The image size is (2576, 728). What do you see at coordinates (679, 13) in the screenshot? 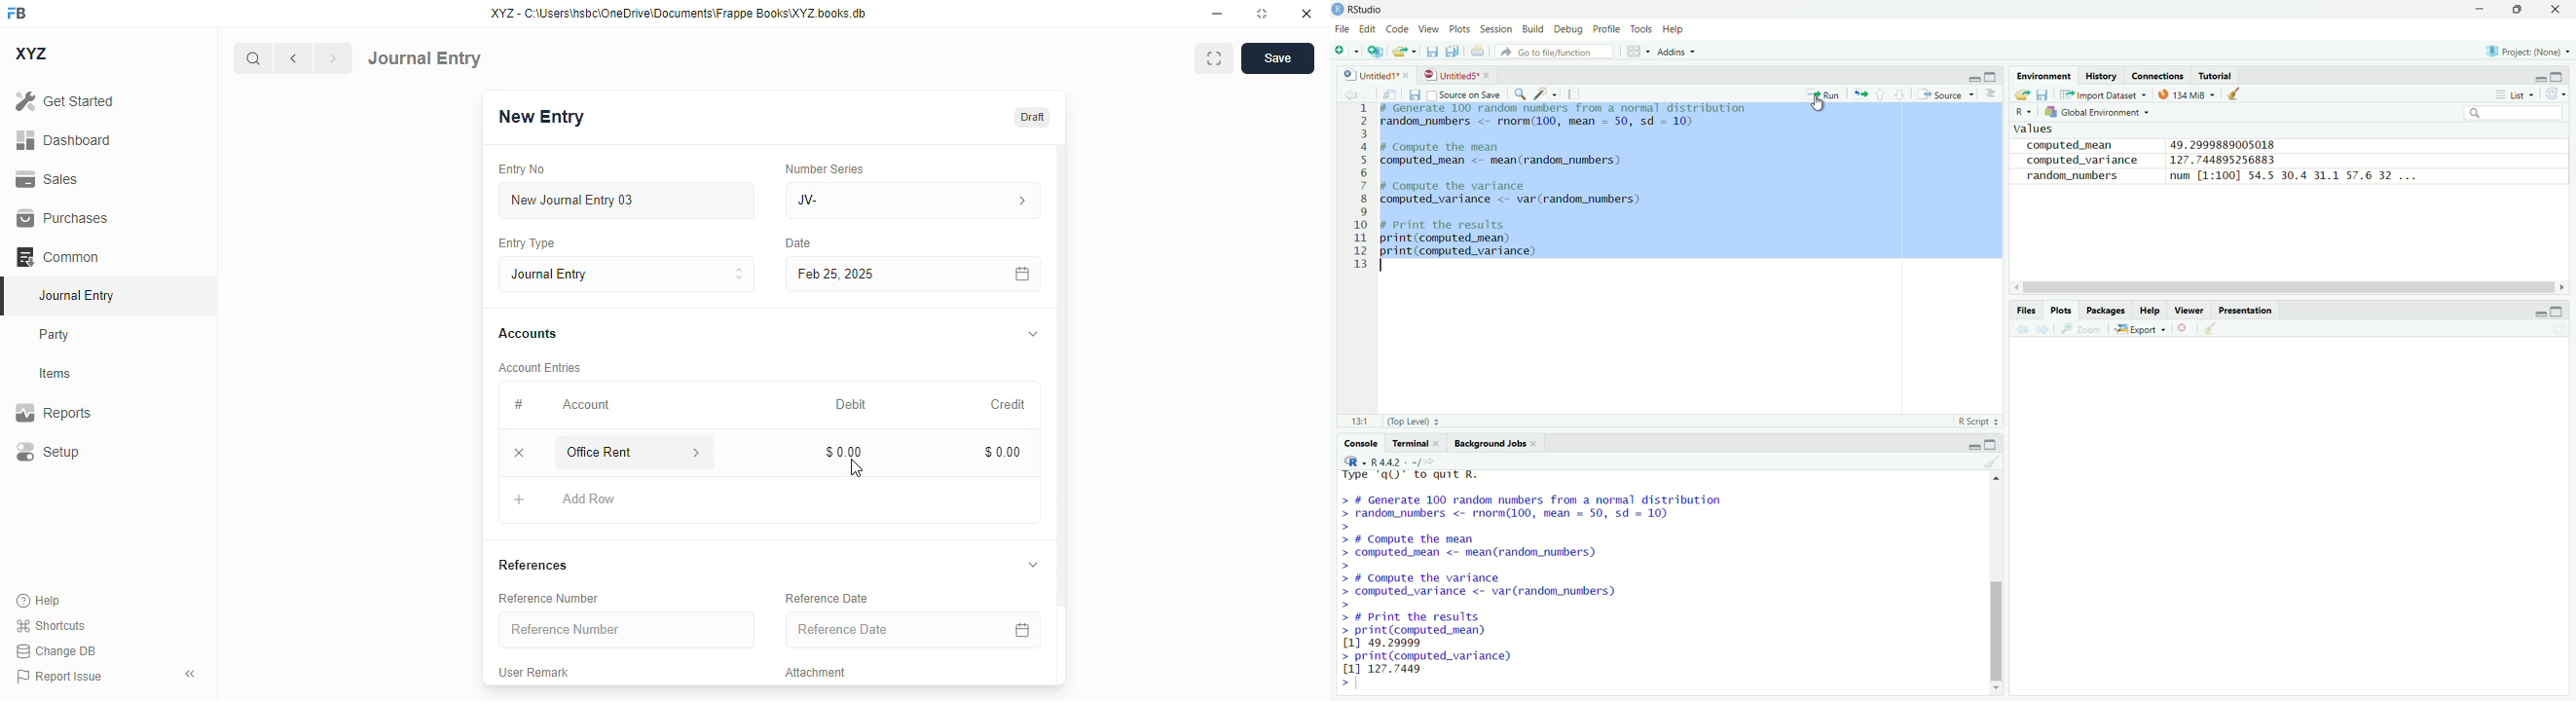
I see `XYZ - C:\Users\hsbc\OneDrive\Documents\Frappe Books\XYZ books.db` at bounding box center [679, 13].